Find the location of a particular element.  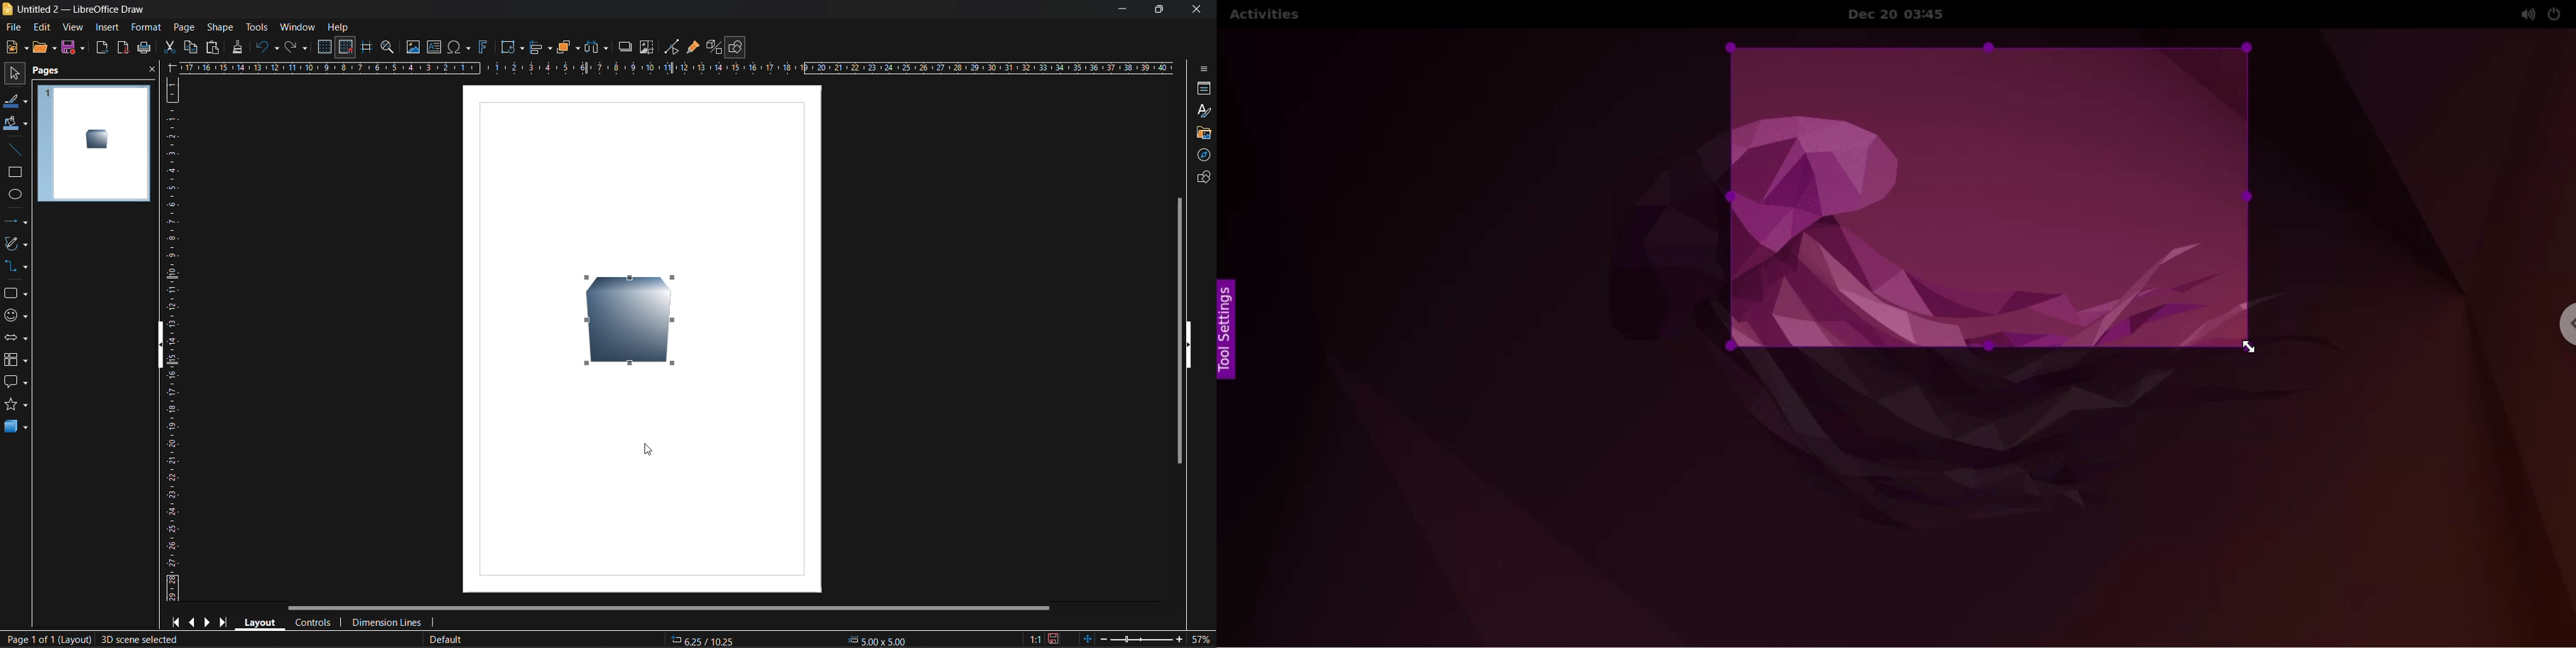

print is located at coordinates (144, 49).